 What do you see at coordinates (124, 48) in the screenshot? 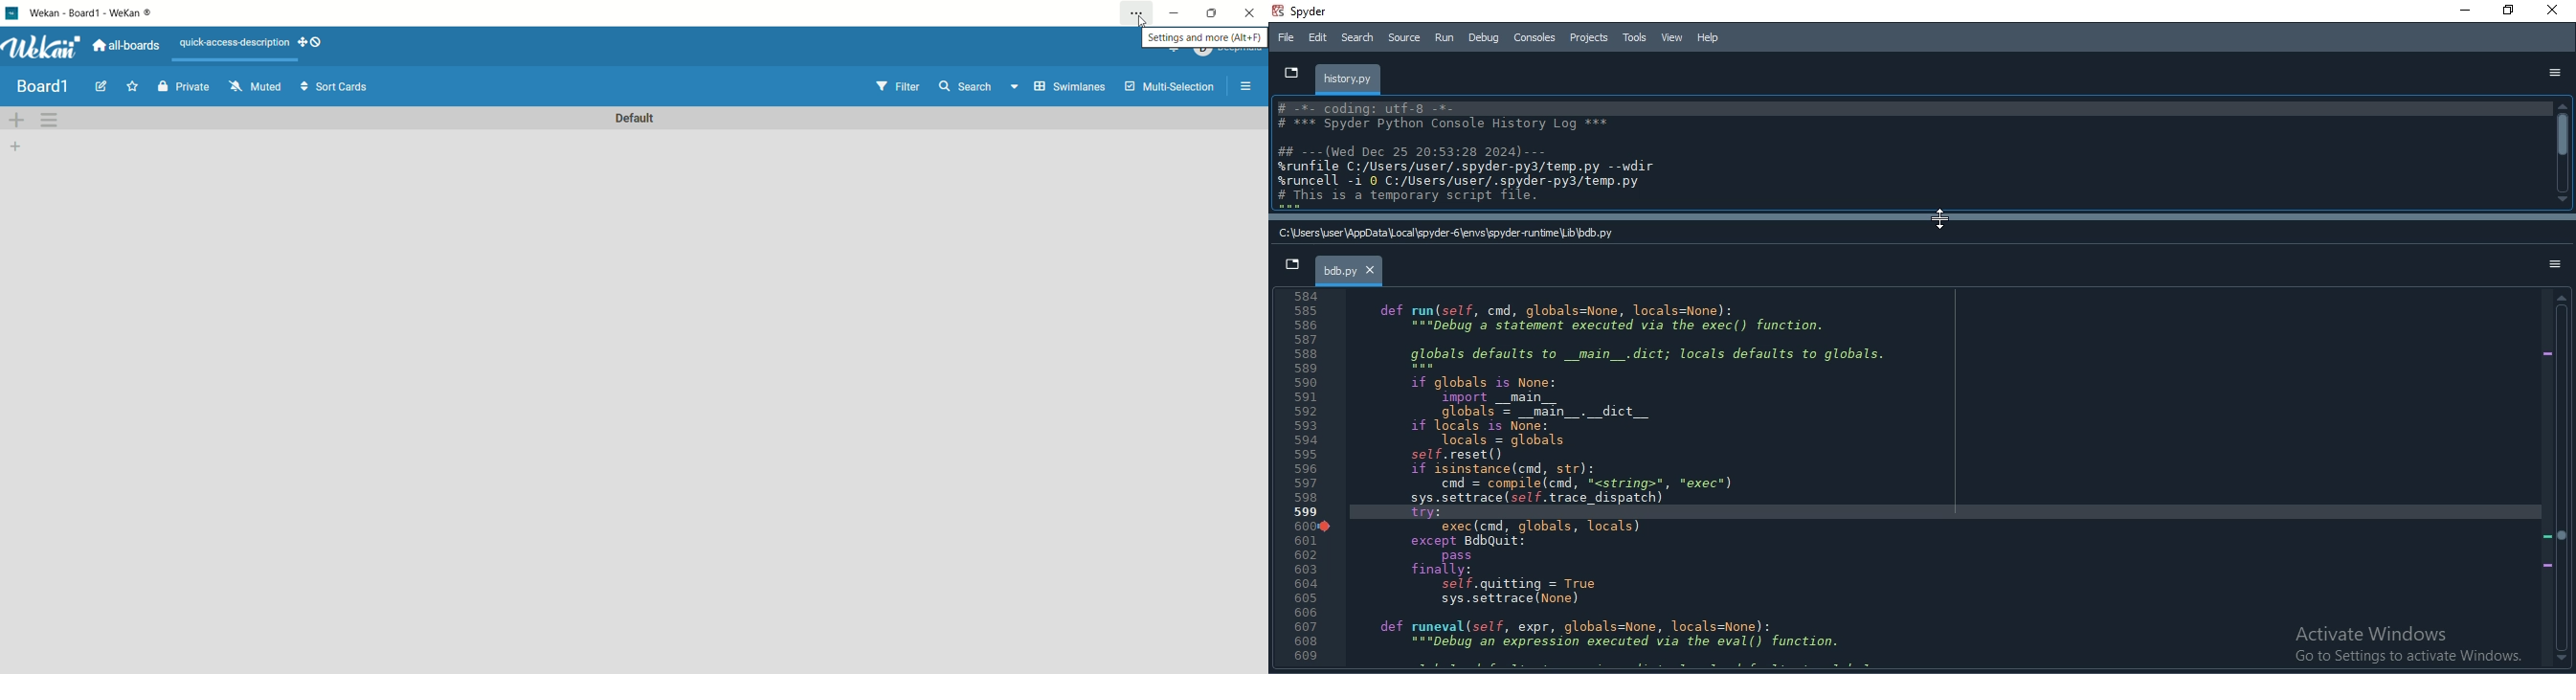
I see `all boards` at bounding box center [124, 48].